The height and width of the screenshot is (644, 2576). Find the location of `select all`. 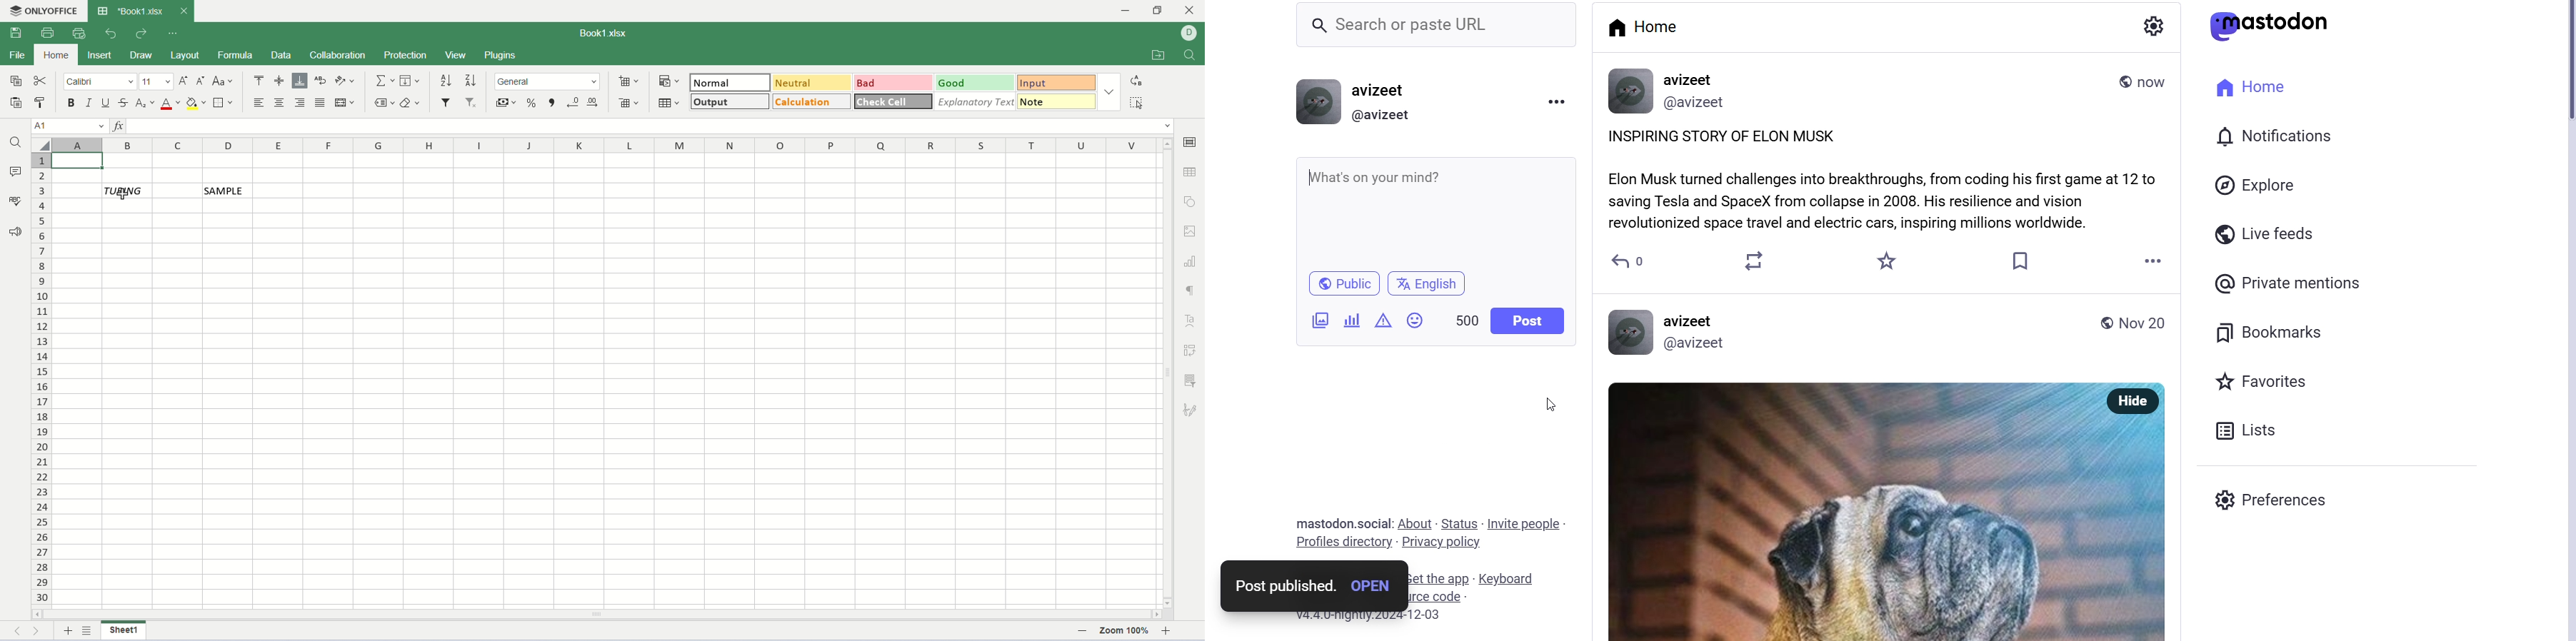

select all is located at coordinates (1136, 102).